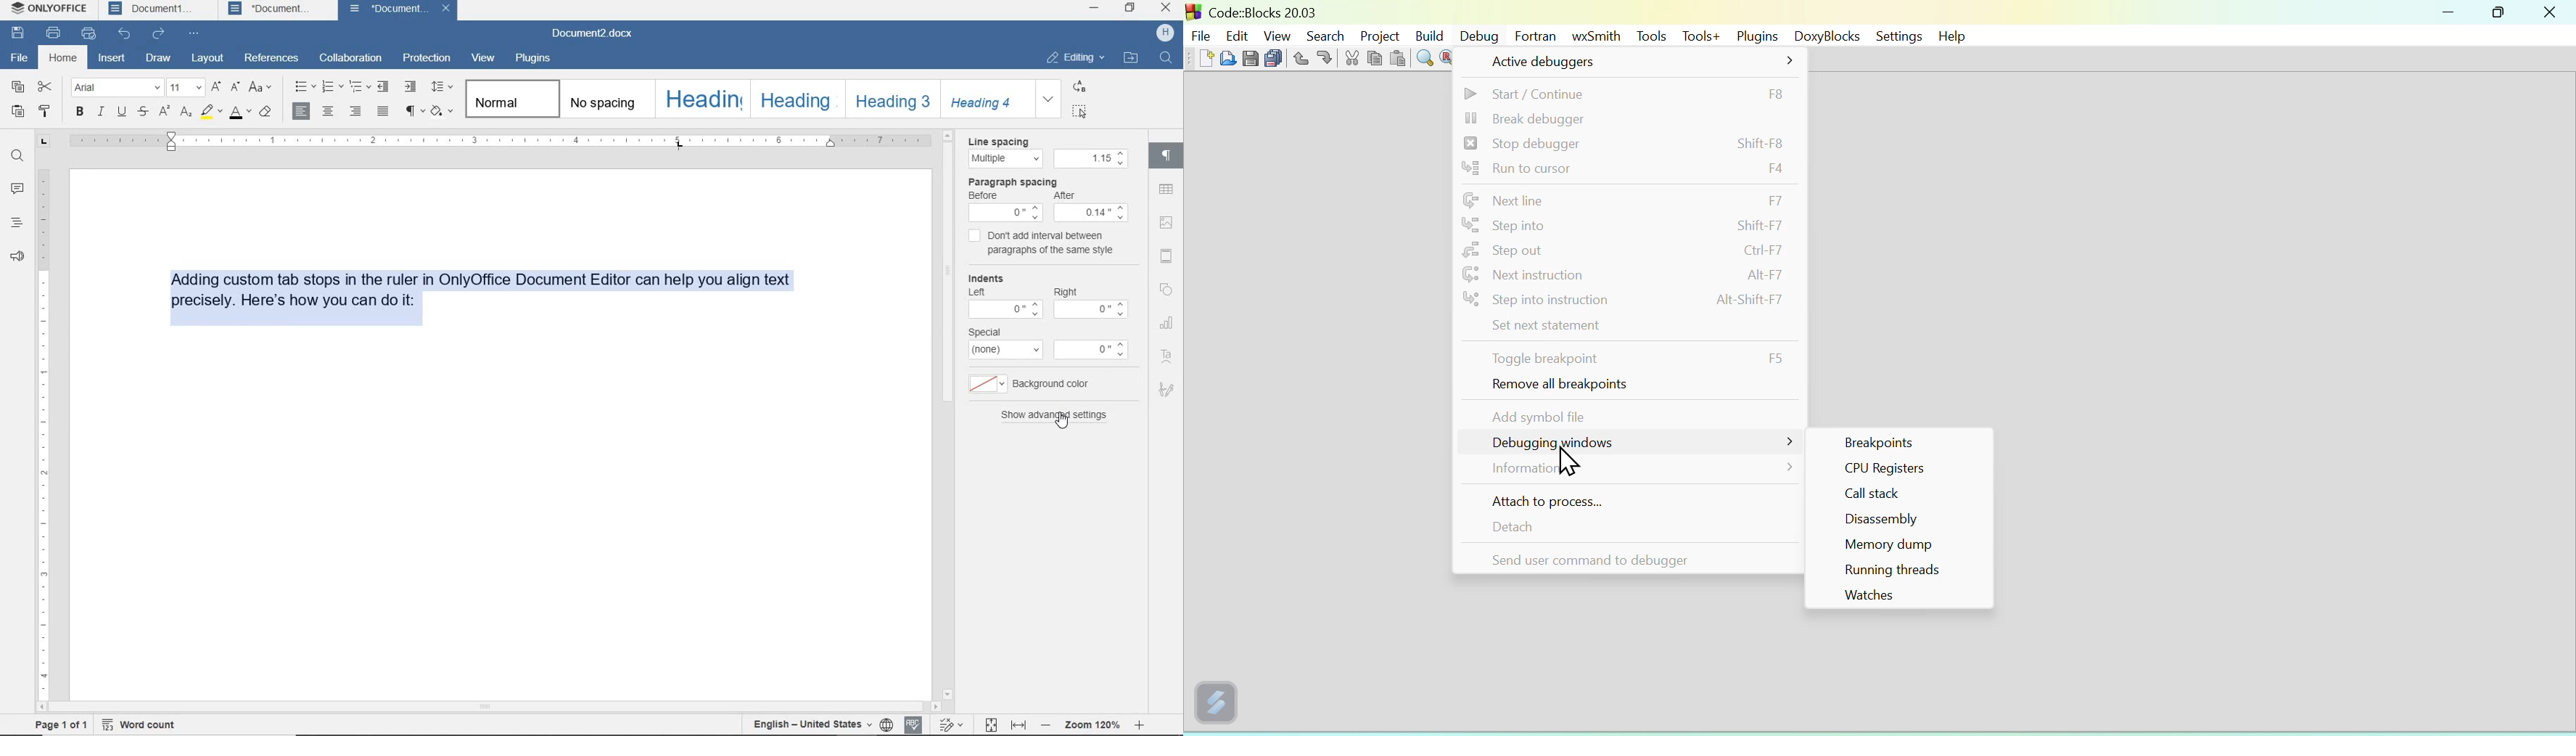 This screenshot has width=2576, height=756. What do you see at coordinates (159, 59) in the screenshot?
I see `draw` at bounding box center [159, 59].